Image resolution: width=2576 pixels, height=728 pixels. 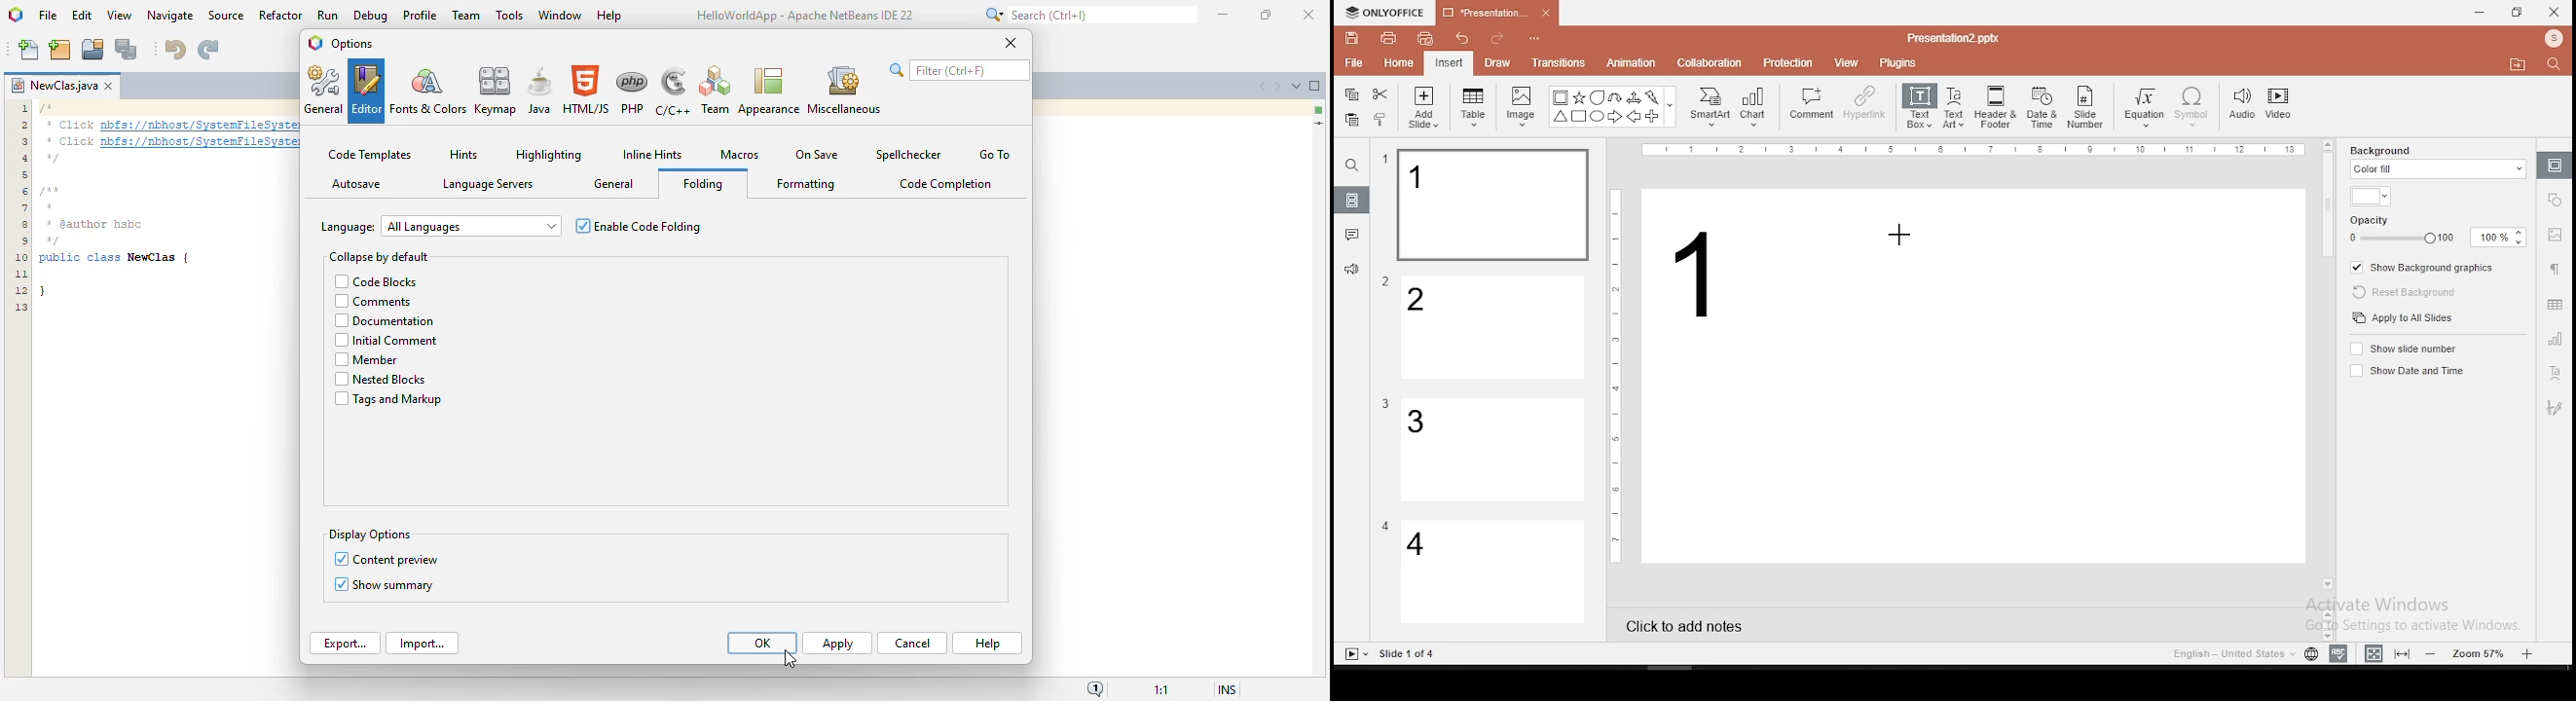 What do you see at coordinates (2554, 339) in the screenshot?
I see `chart settings` at bounding box center [2554, 339].